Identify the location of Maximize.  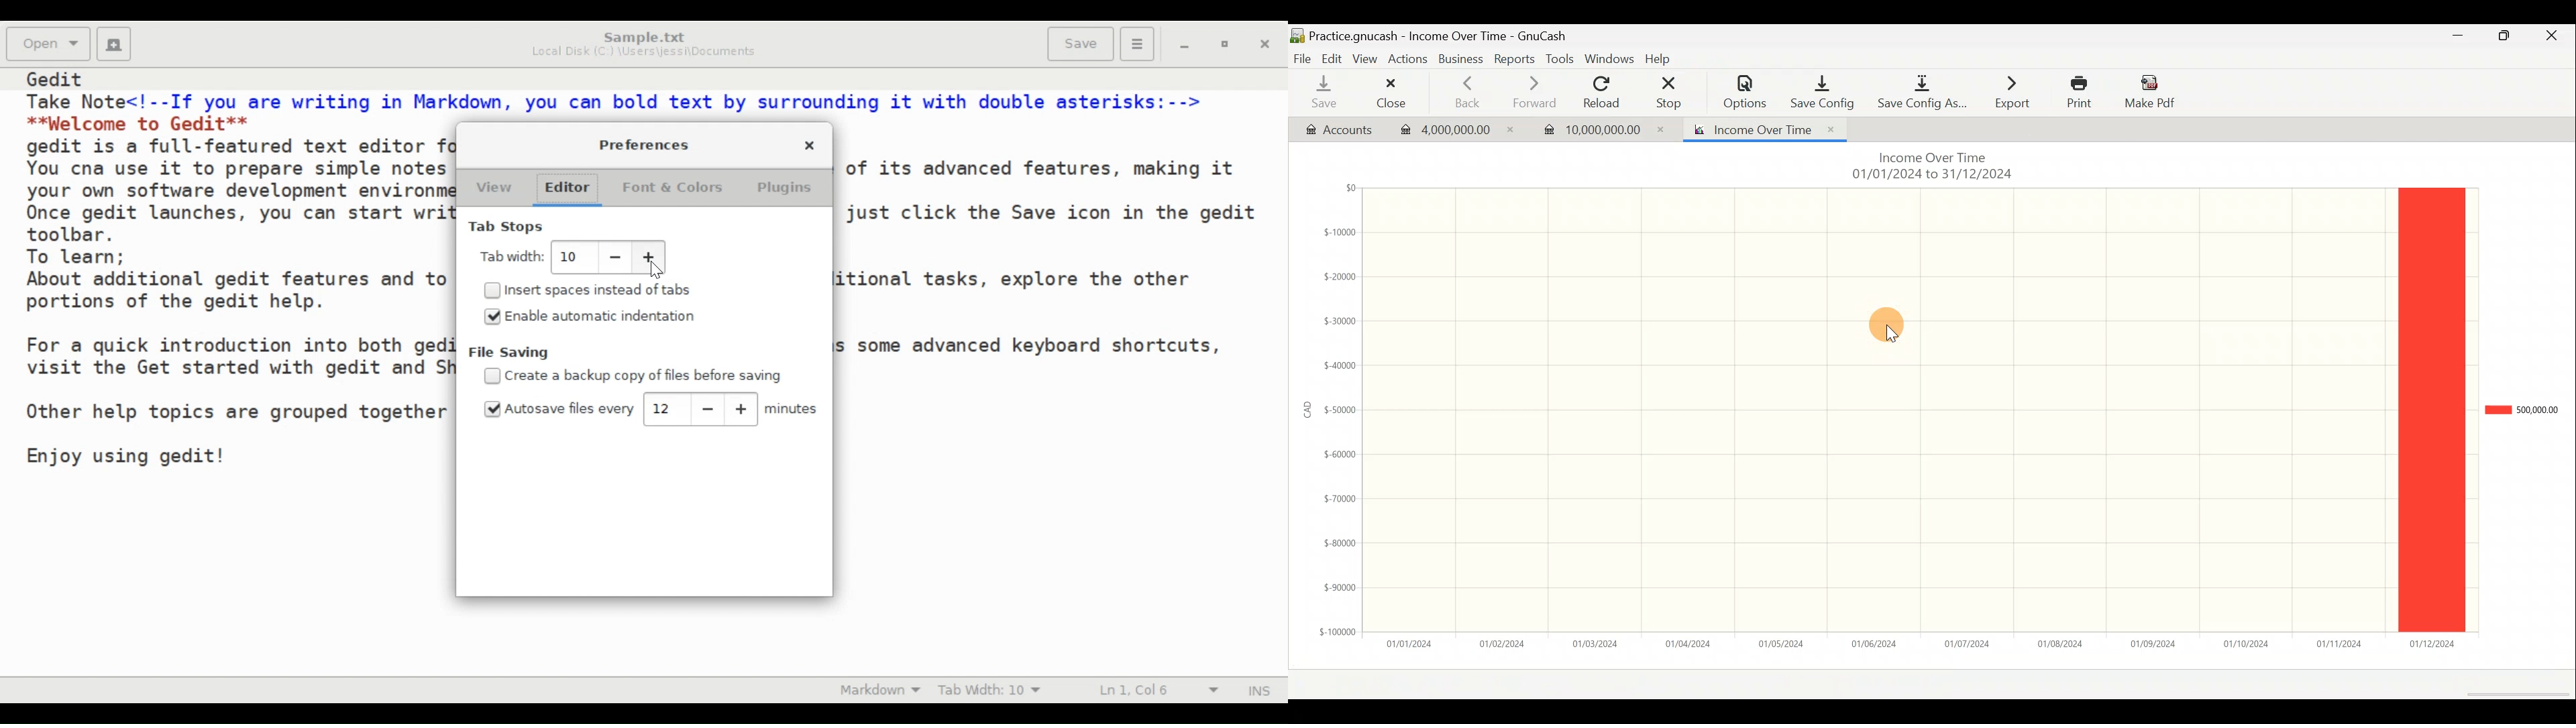
(2503, 37).